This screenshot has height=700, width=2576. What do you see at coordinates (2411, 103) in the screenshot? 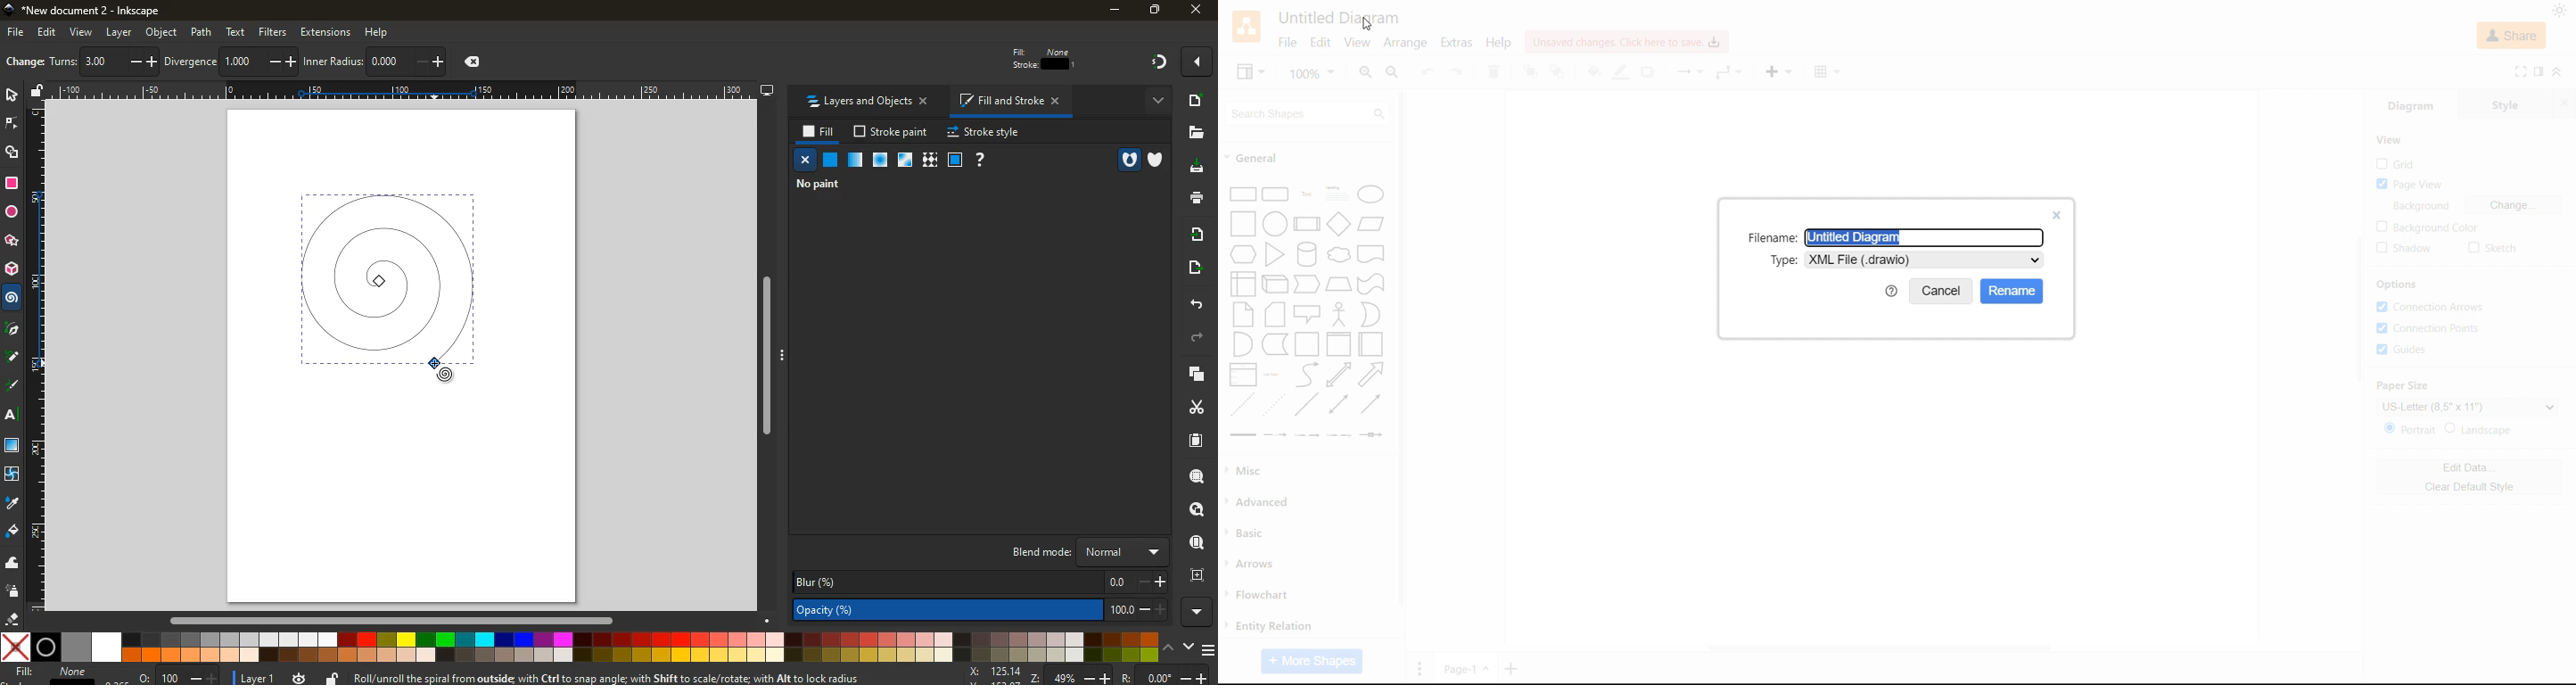
I see `Diagram ` at bounding box center [2411, 103].